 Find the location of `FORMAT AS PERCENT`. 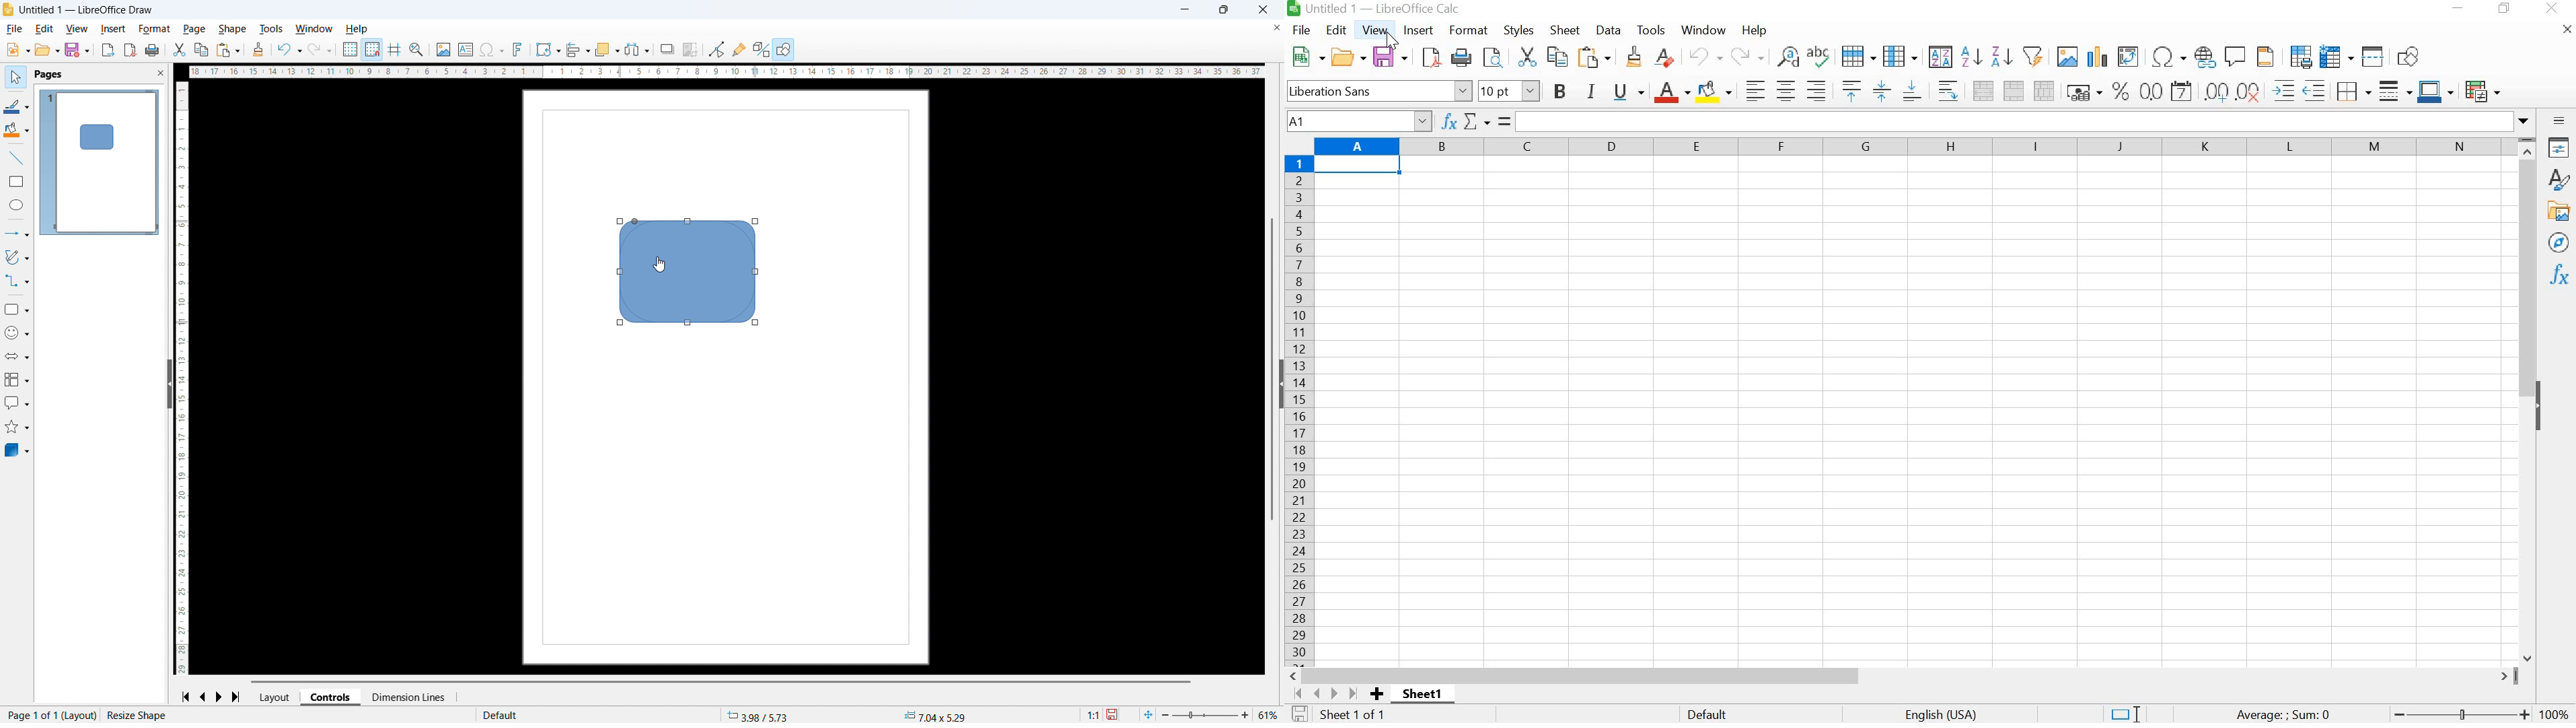

FORMAT AS PERCENT is located at coordinates (2121, 90).